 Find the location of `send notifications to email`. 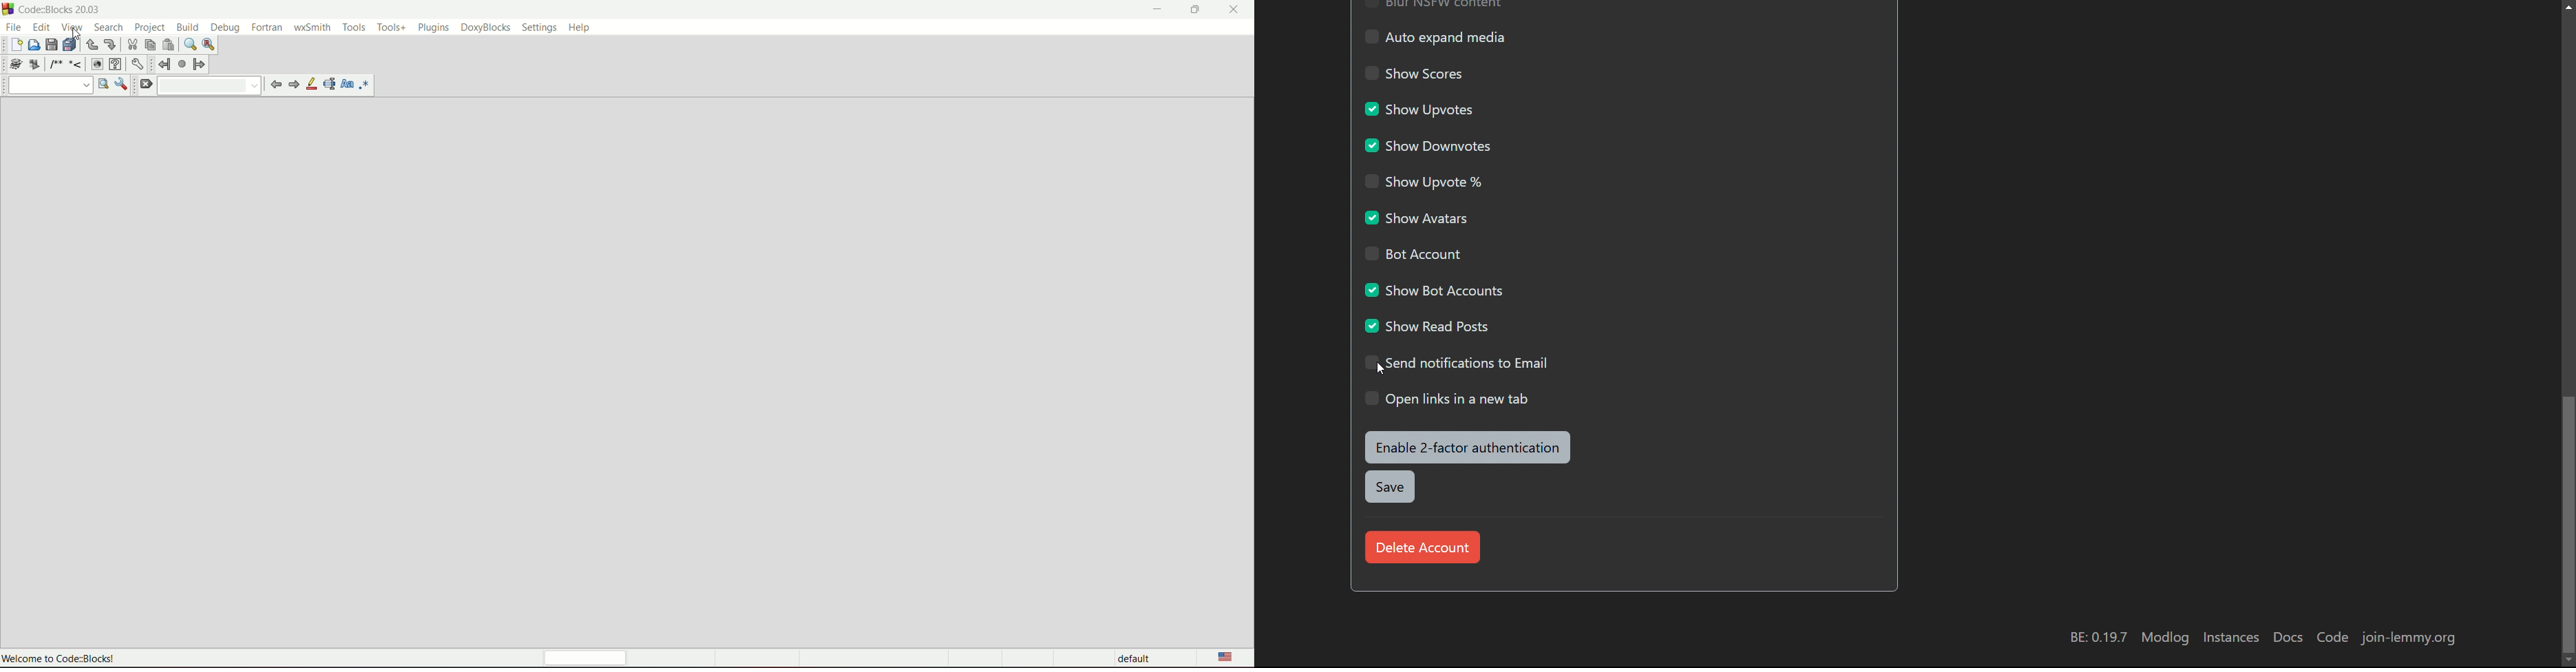

send notifications to email is located at coordinates (1459, 361).